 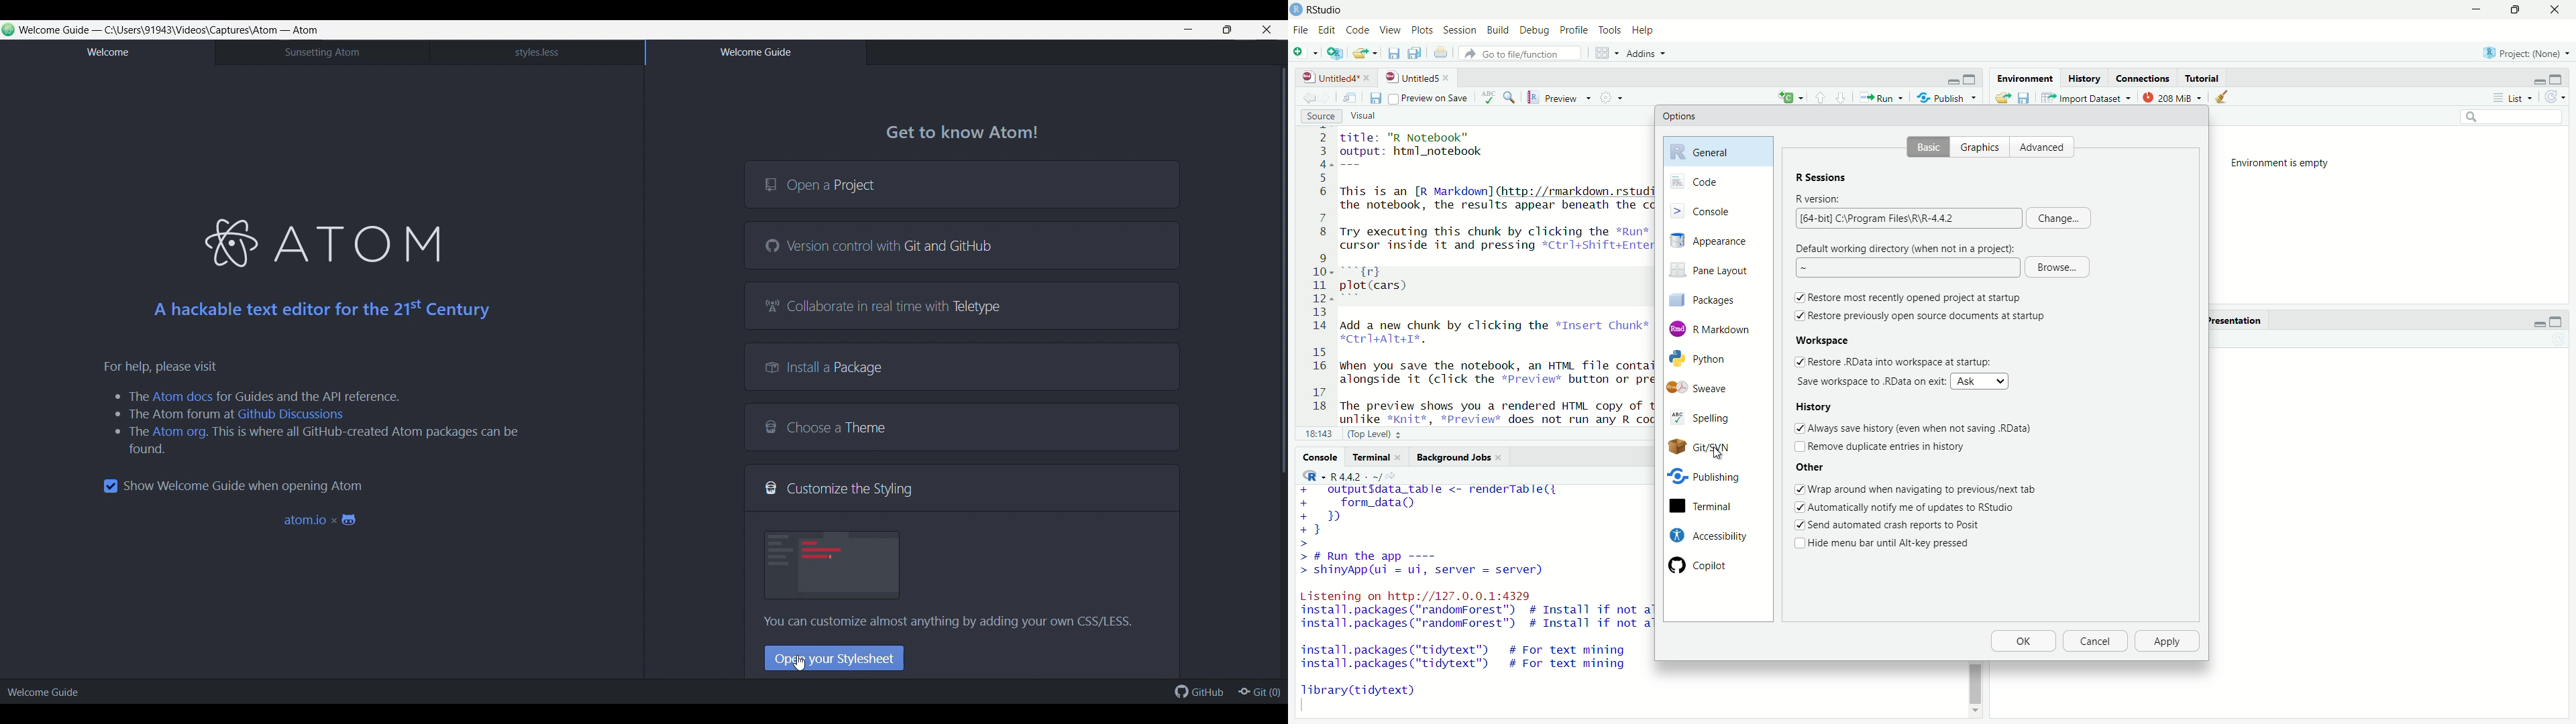 I want to click on Automatically notify me of updates to RStudio, so click(x=1916, y=507).